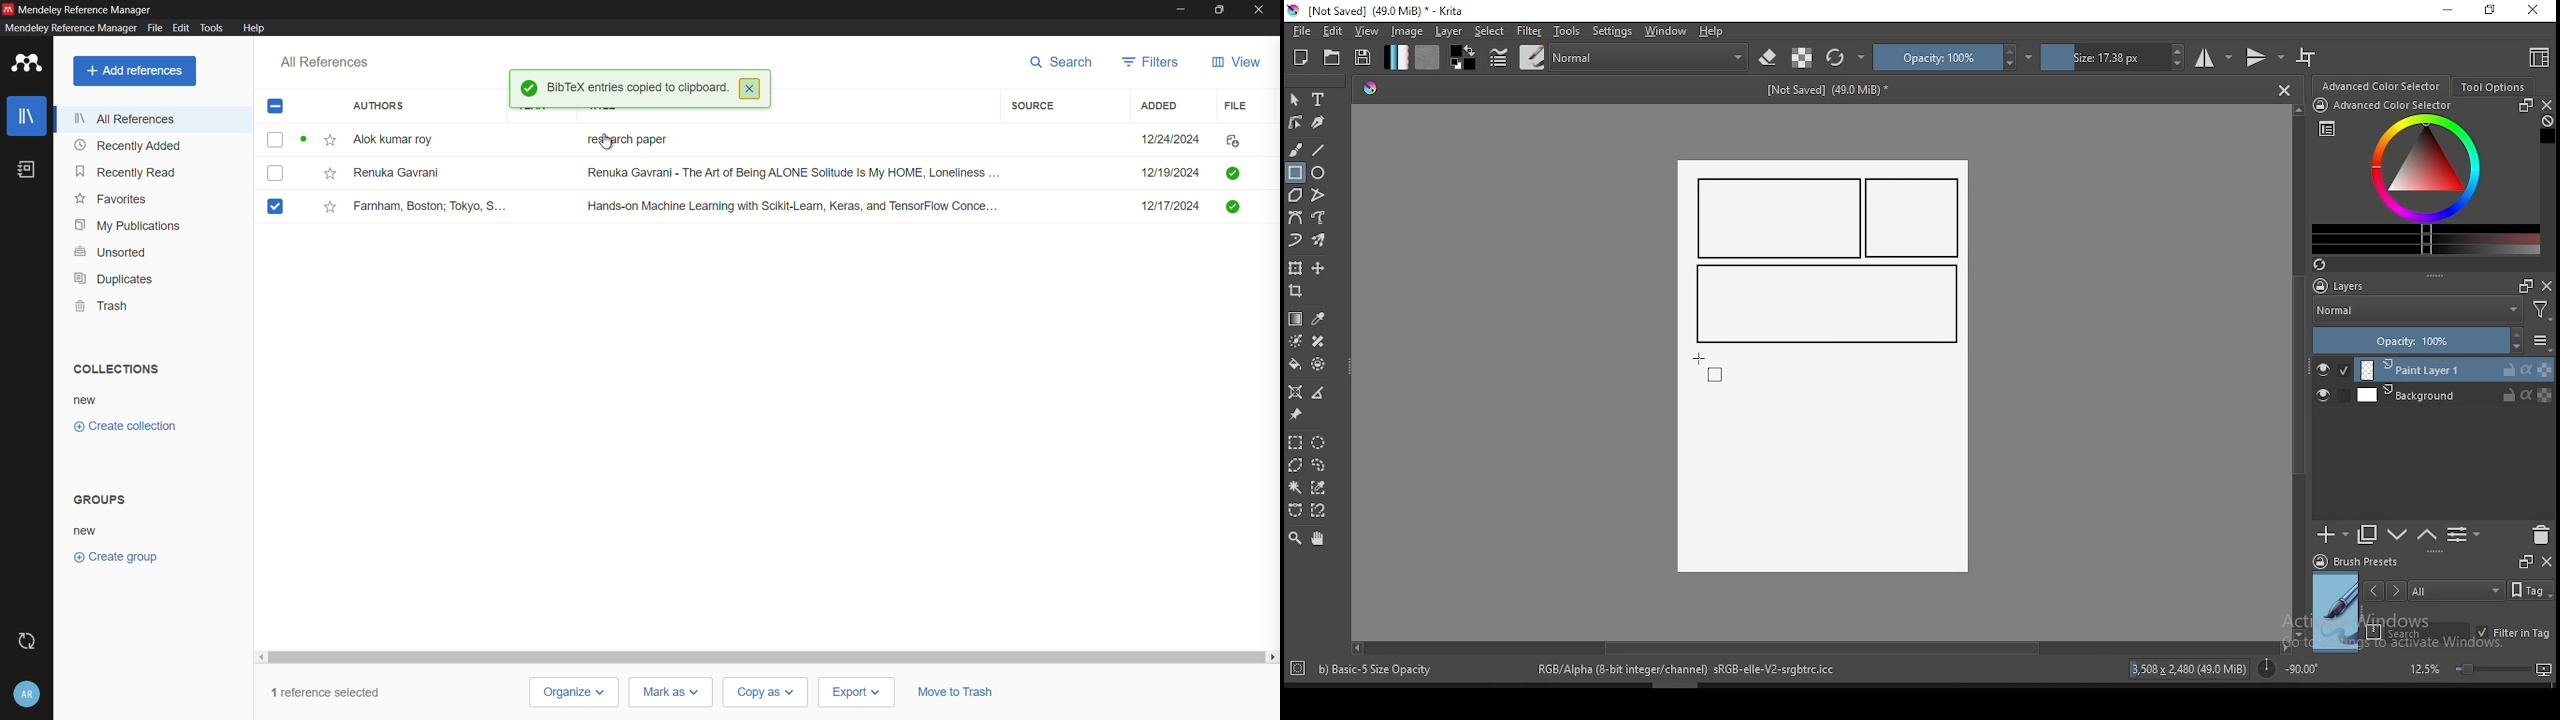 This screenshot has width=2576, height=728. I want to click on Famham, Boston; Tokyo S..., so click(433, 206).